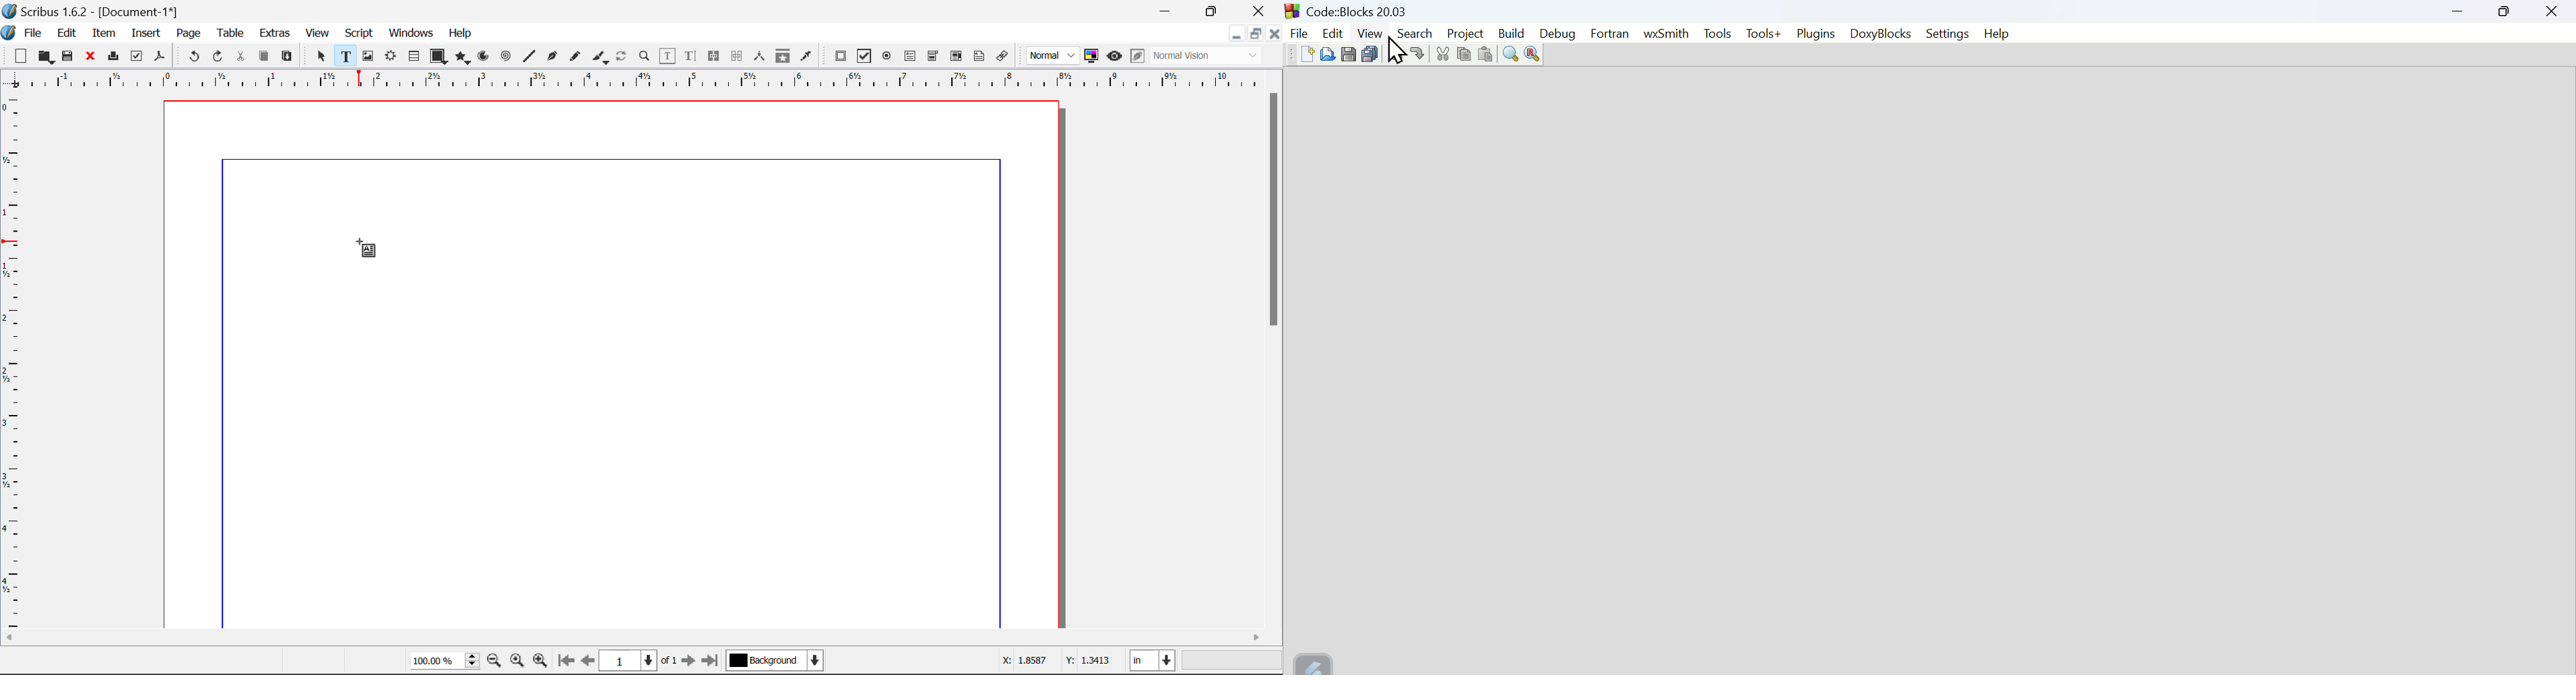  I want to click on Delink Frames, so click(738, 56).